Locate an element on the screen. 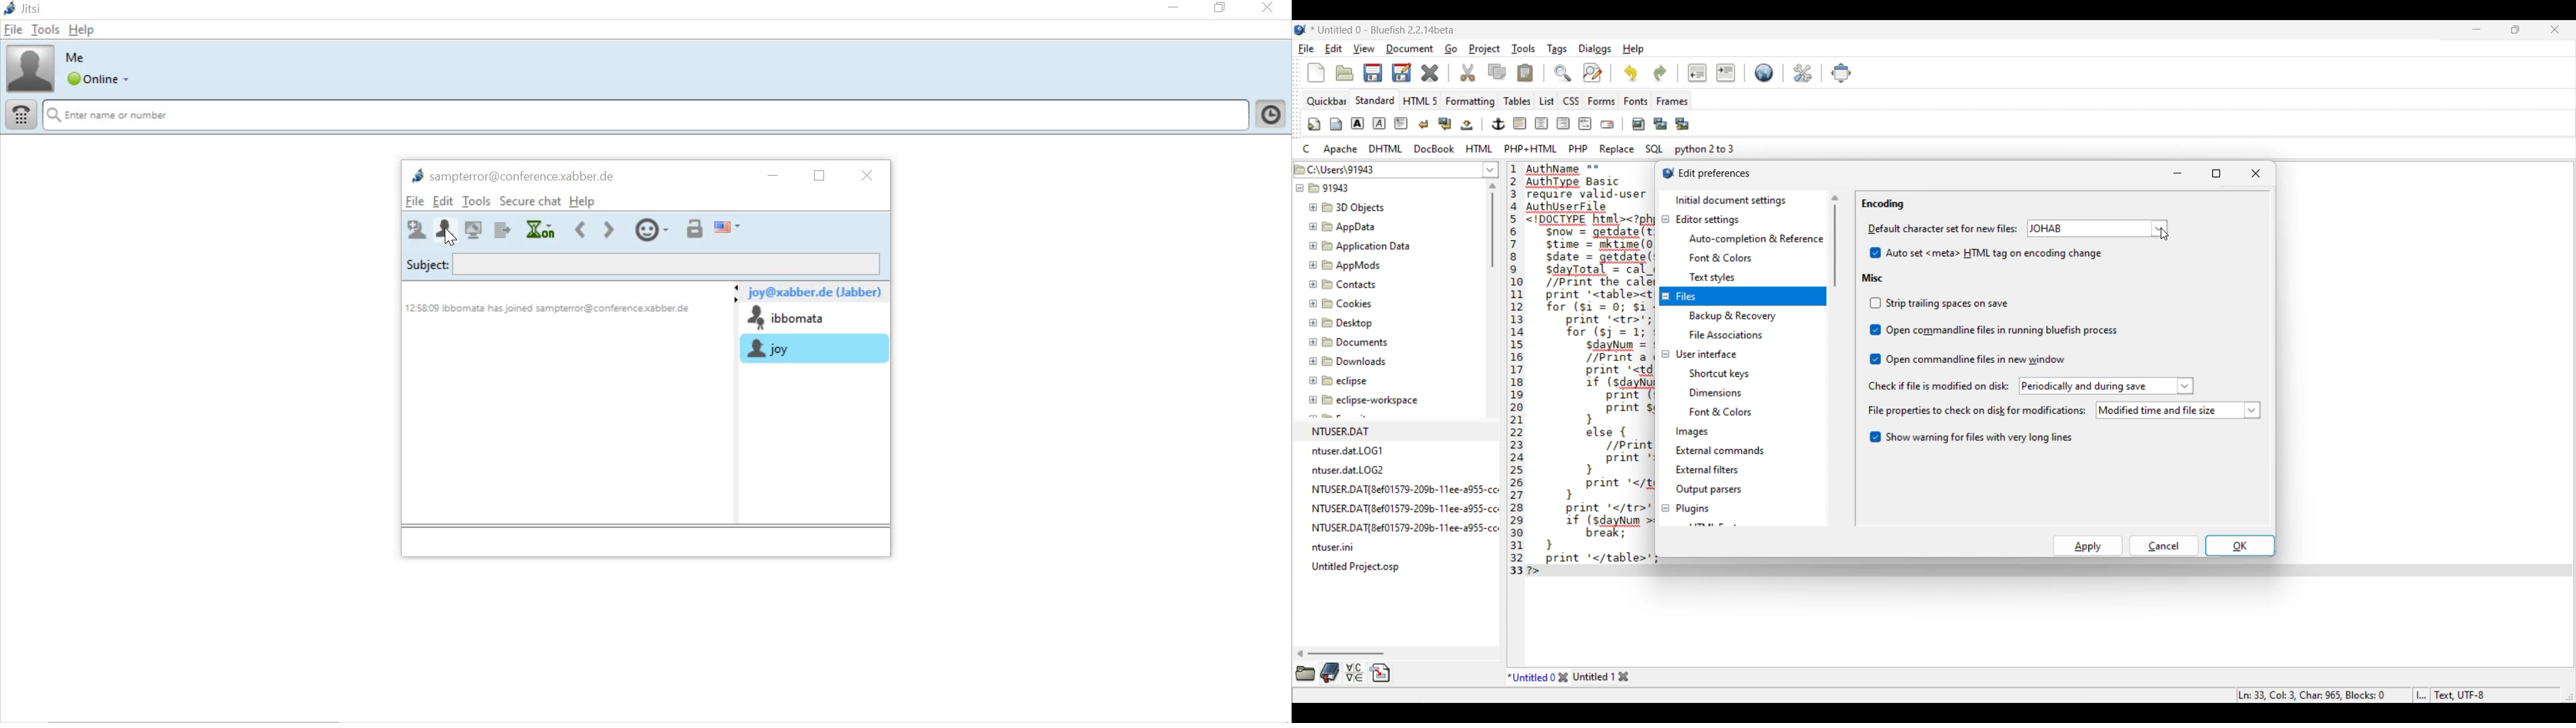 This screenshot has height=728, width=2576. tools is located at coordinates (478, 202).